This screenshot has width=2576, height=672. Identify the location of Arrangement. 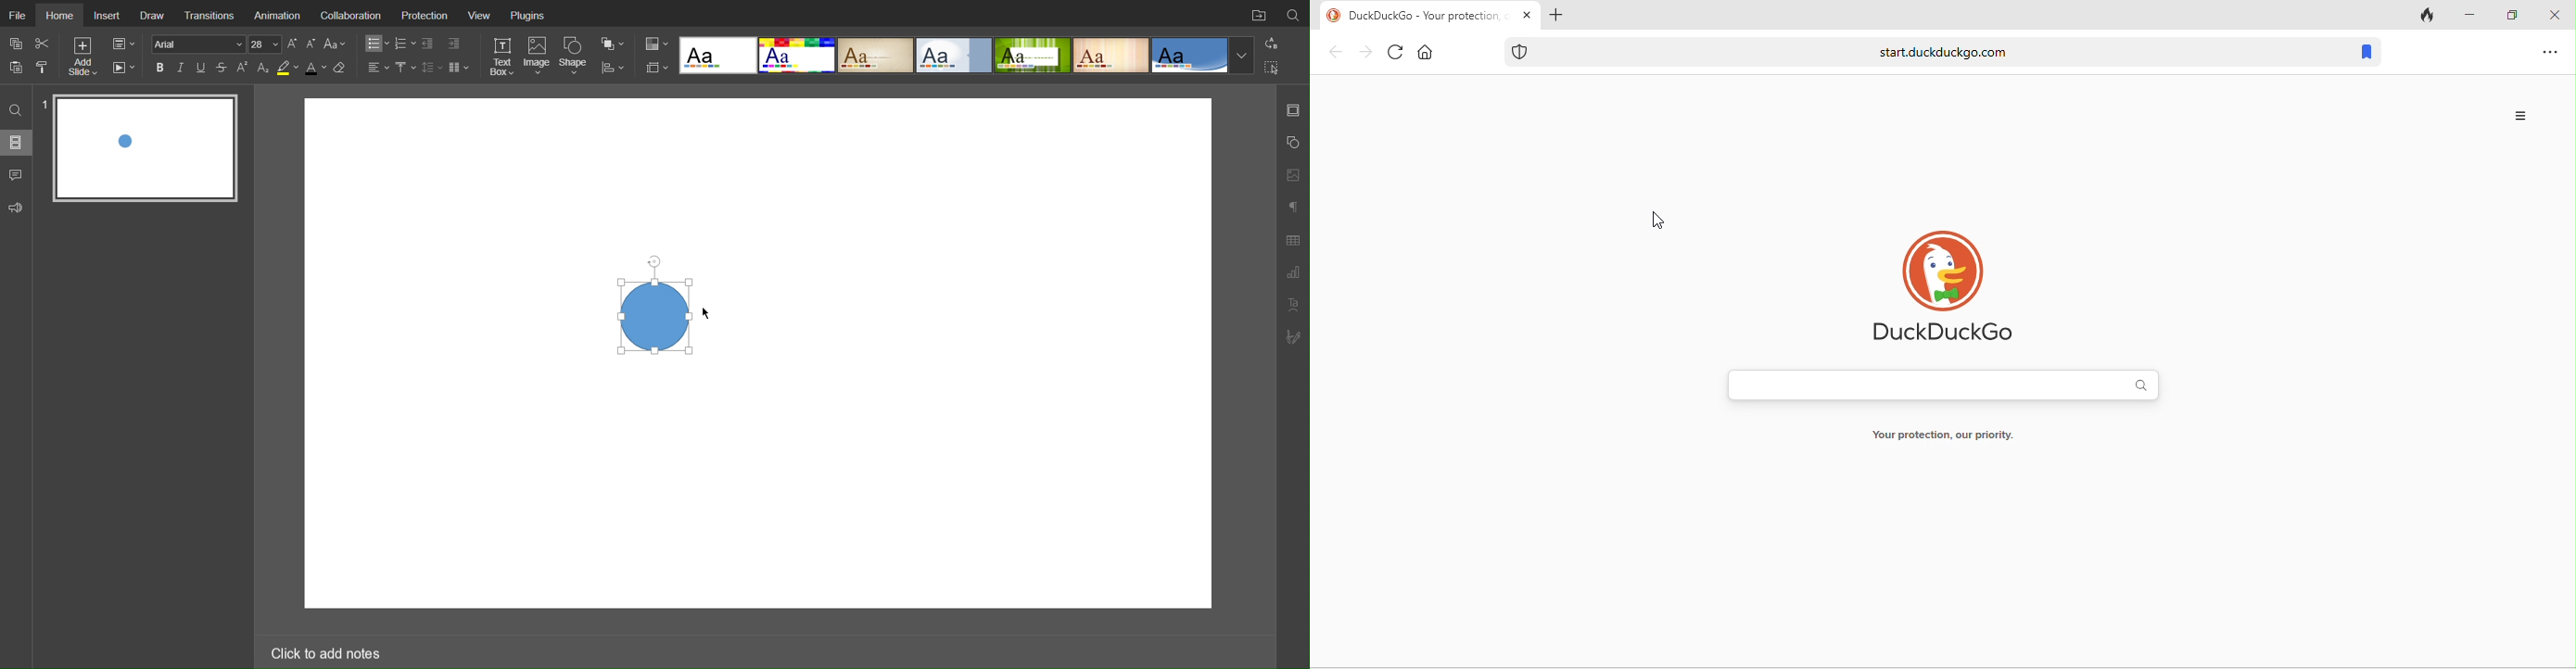
(612, 42).